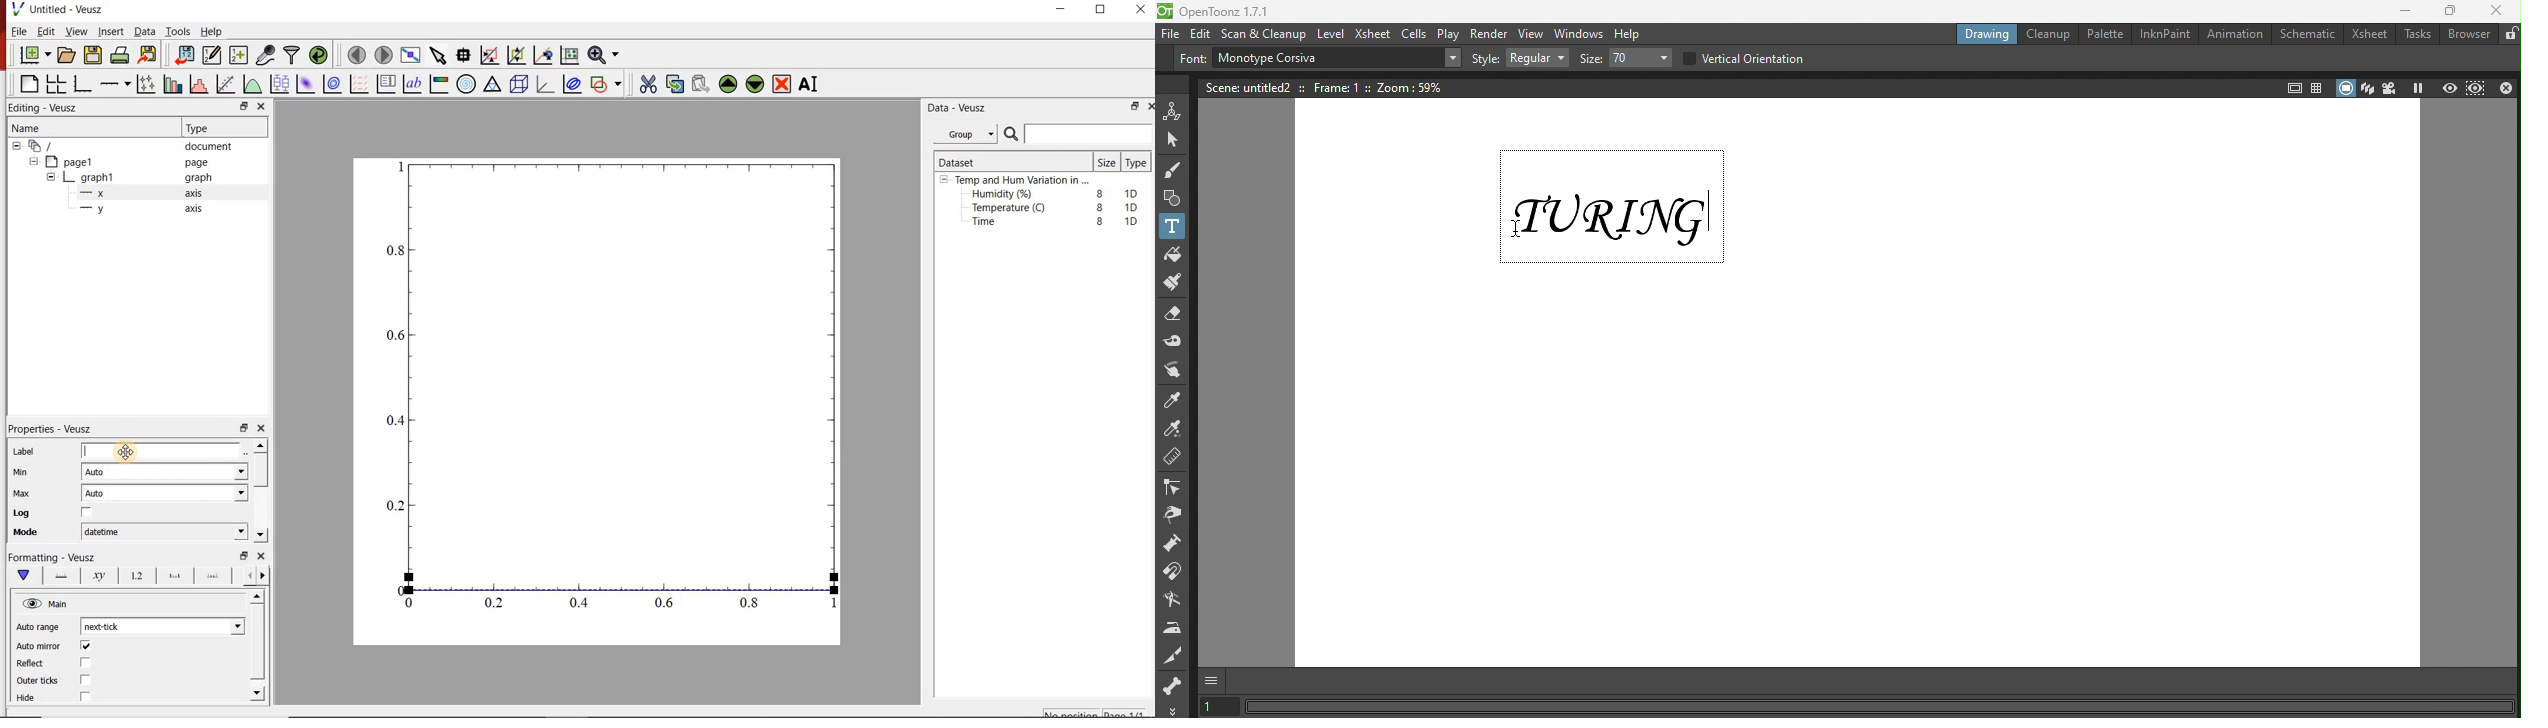 The height and width of the screenshot is (728, 2548). Describe the element at coordinates (2046, 35) in the screenshot. I see `Cleanup` at that location.